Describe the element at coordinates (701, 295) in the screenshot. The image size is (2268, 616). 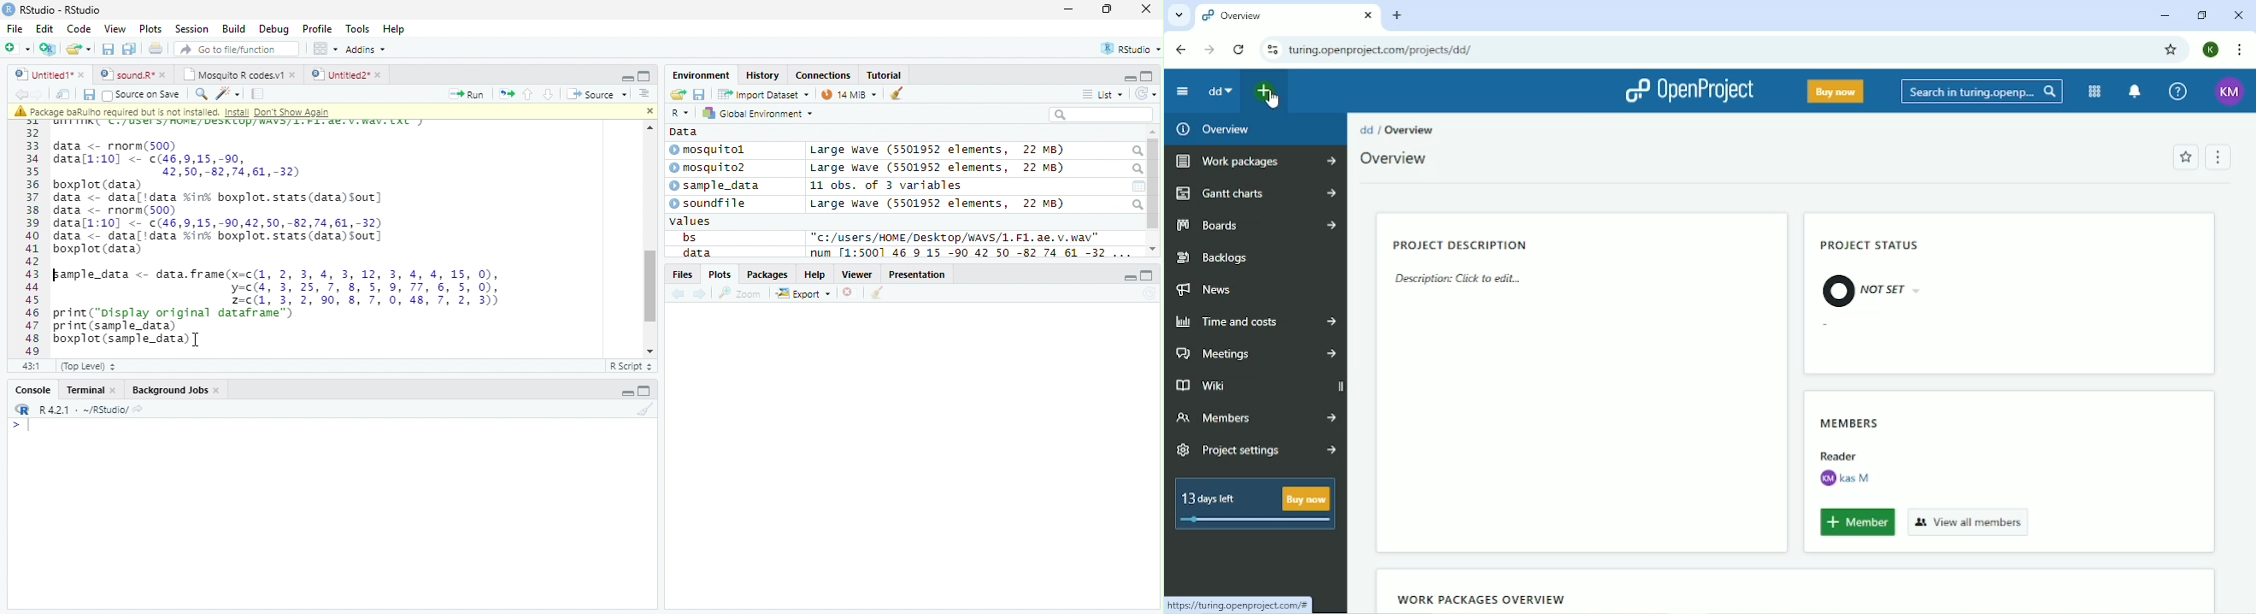
I see `go forward` at that location.